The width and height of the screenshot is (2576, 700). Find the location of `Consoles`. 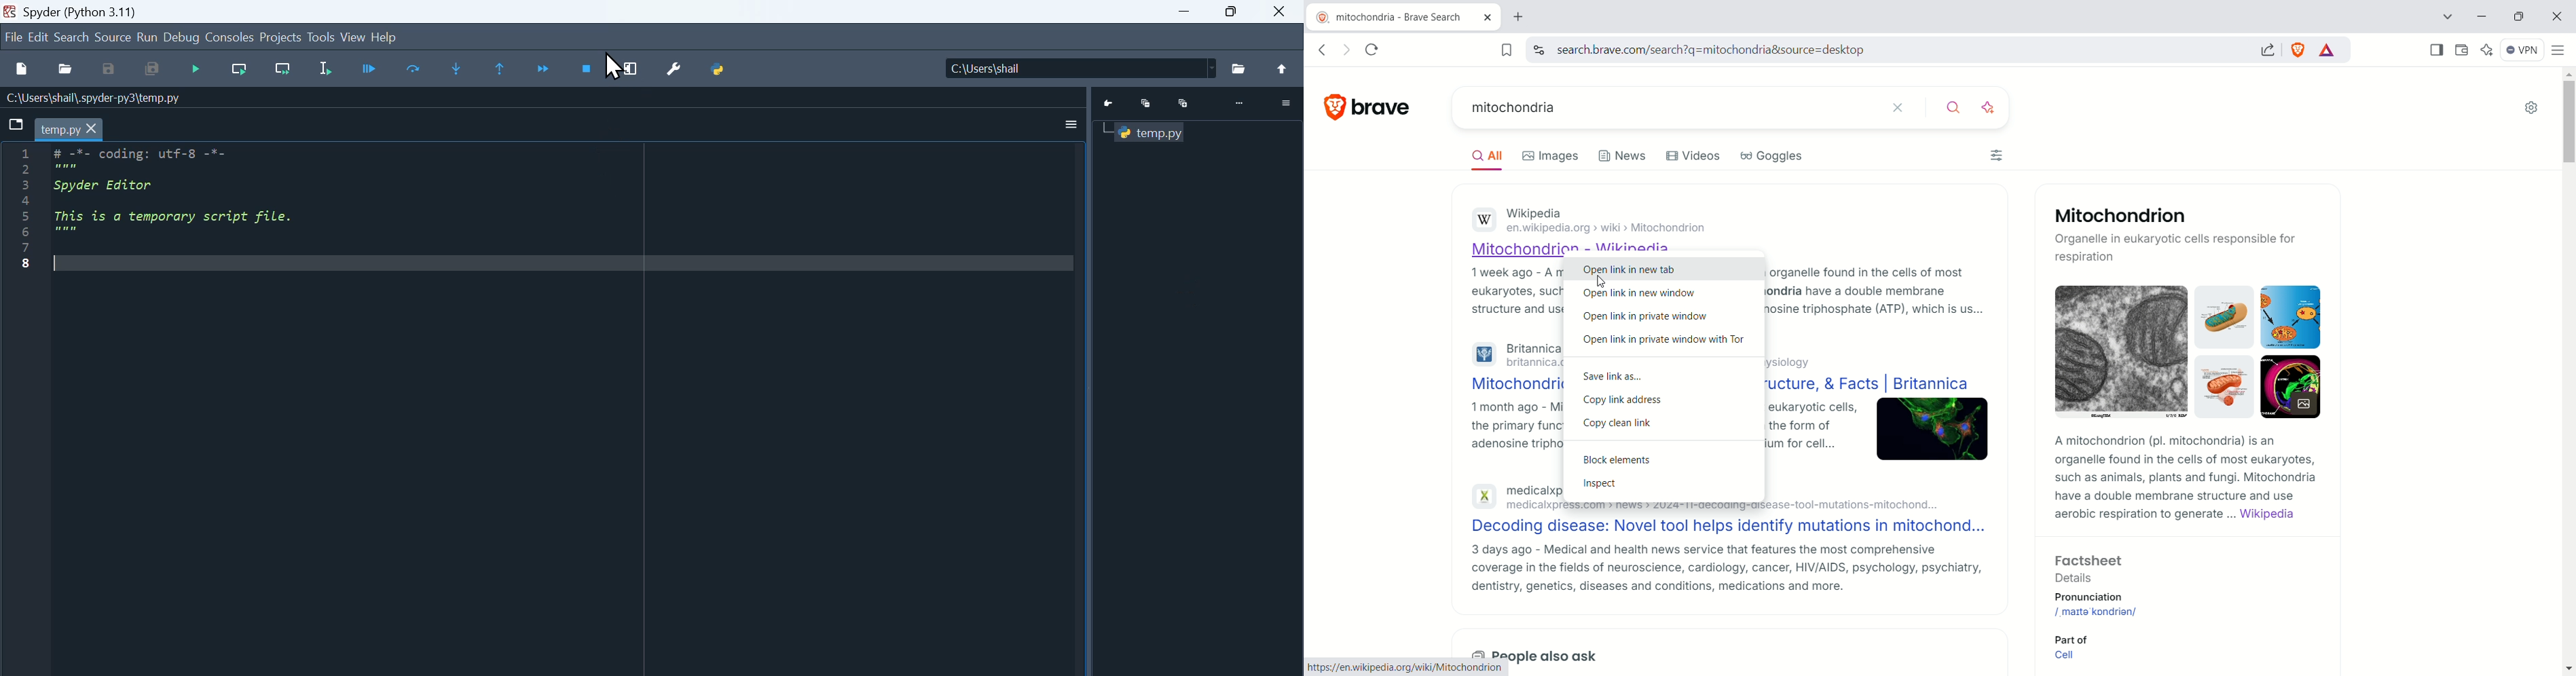

Consoles is located at coordinates (231, 37).